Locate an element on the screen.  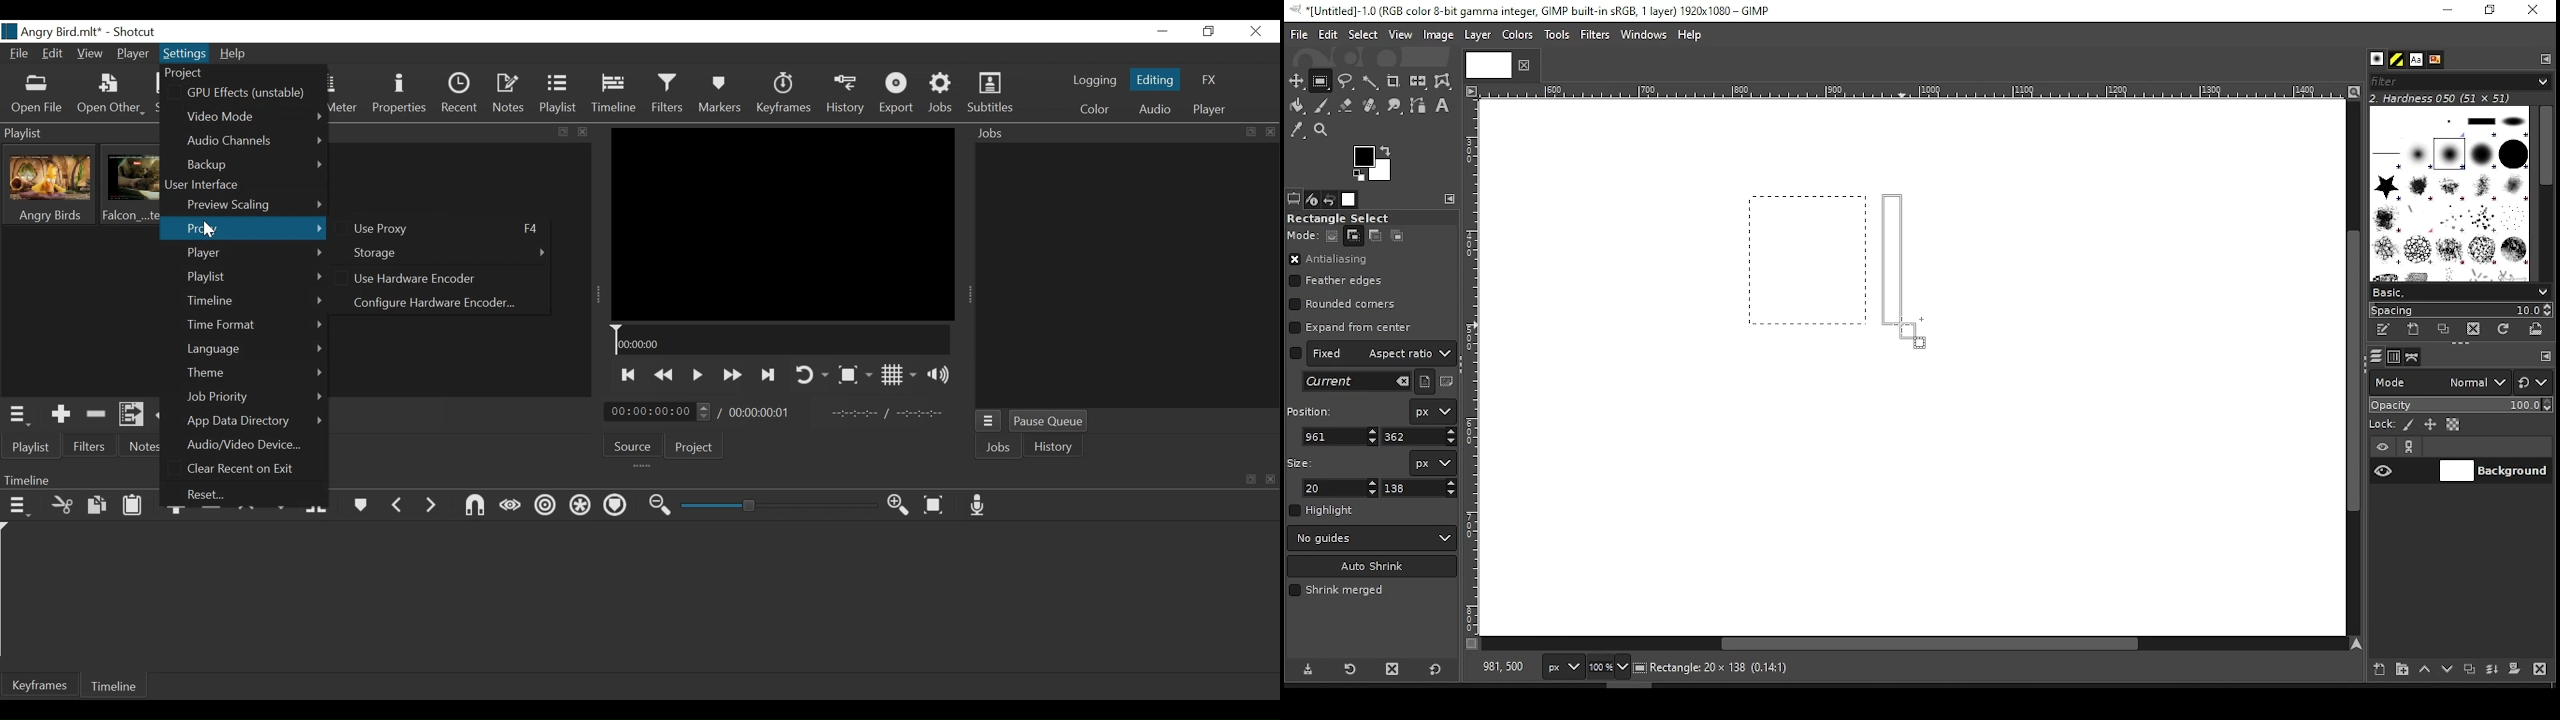
edit this brush is located at coordinates (2382, 331).